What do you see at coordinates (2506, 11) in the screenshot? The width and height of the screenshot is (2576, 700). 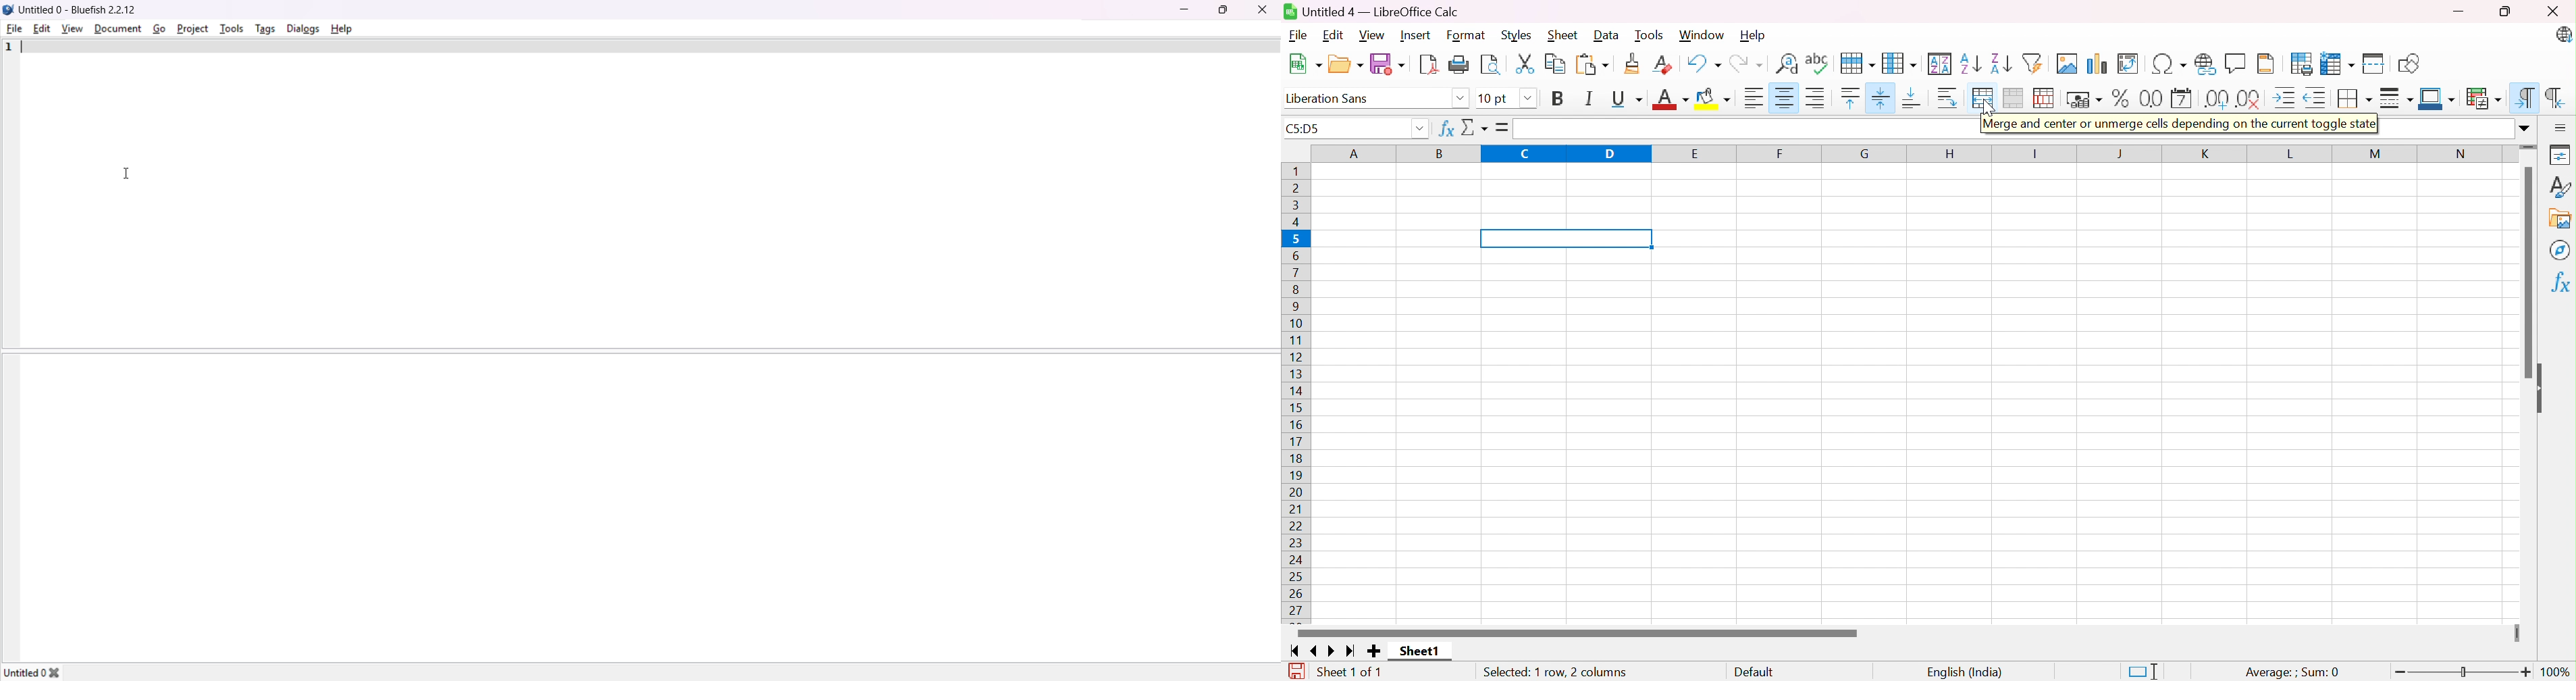 I see `Restore Down` at bounding box center [2506, 11].